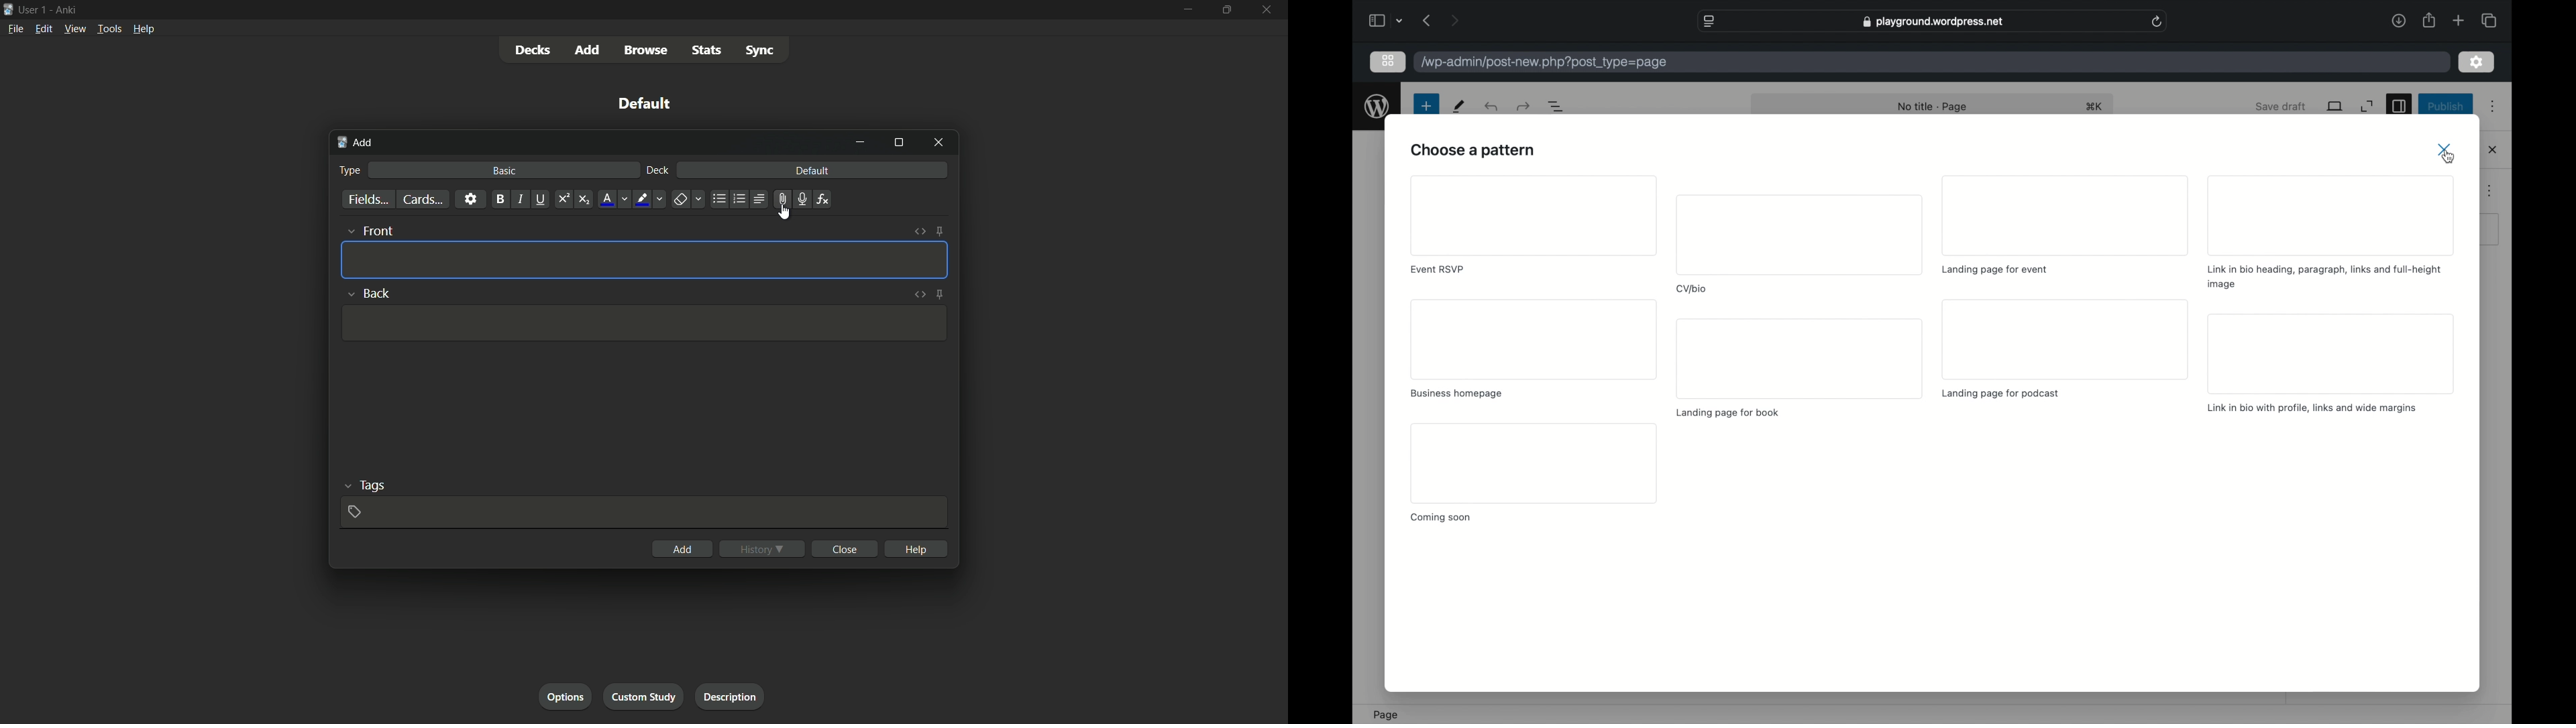 The width and height of the screenshot is (2576, 728). What do you see at coordinates (2445, 149) in the screenshot?
I see `close` at bounding box center [2445, 149].